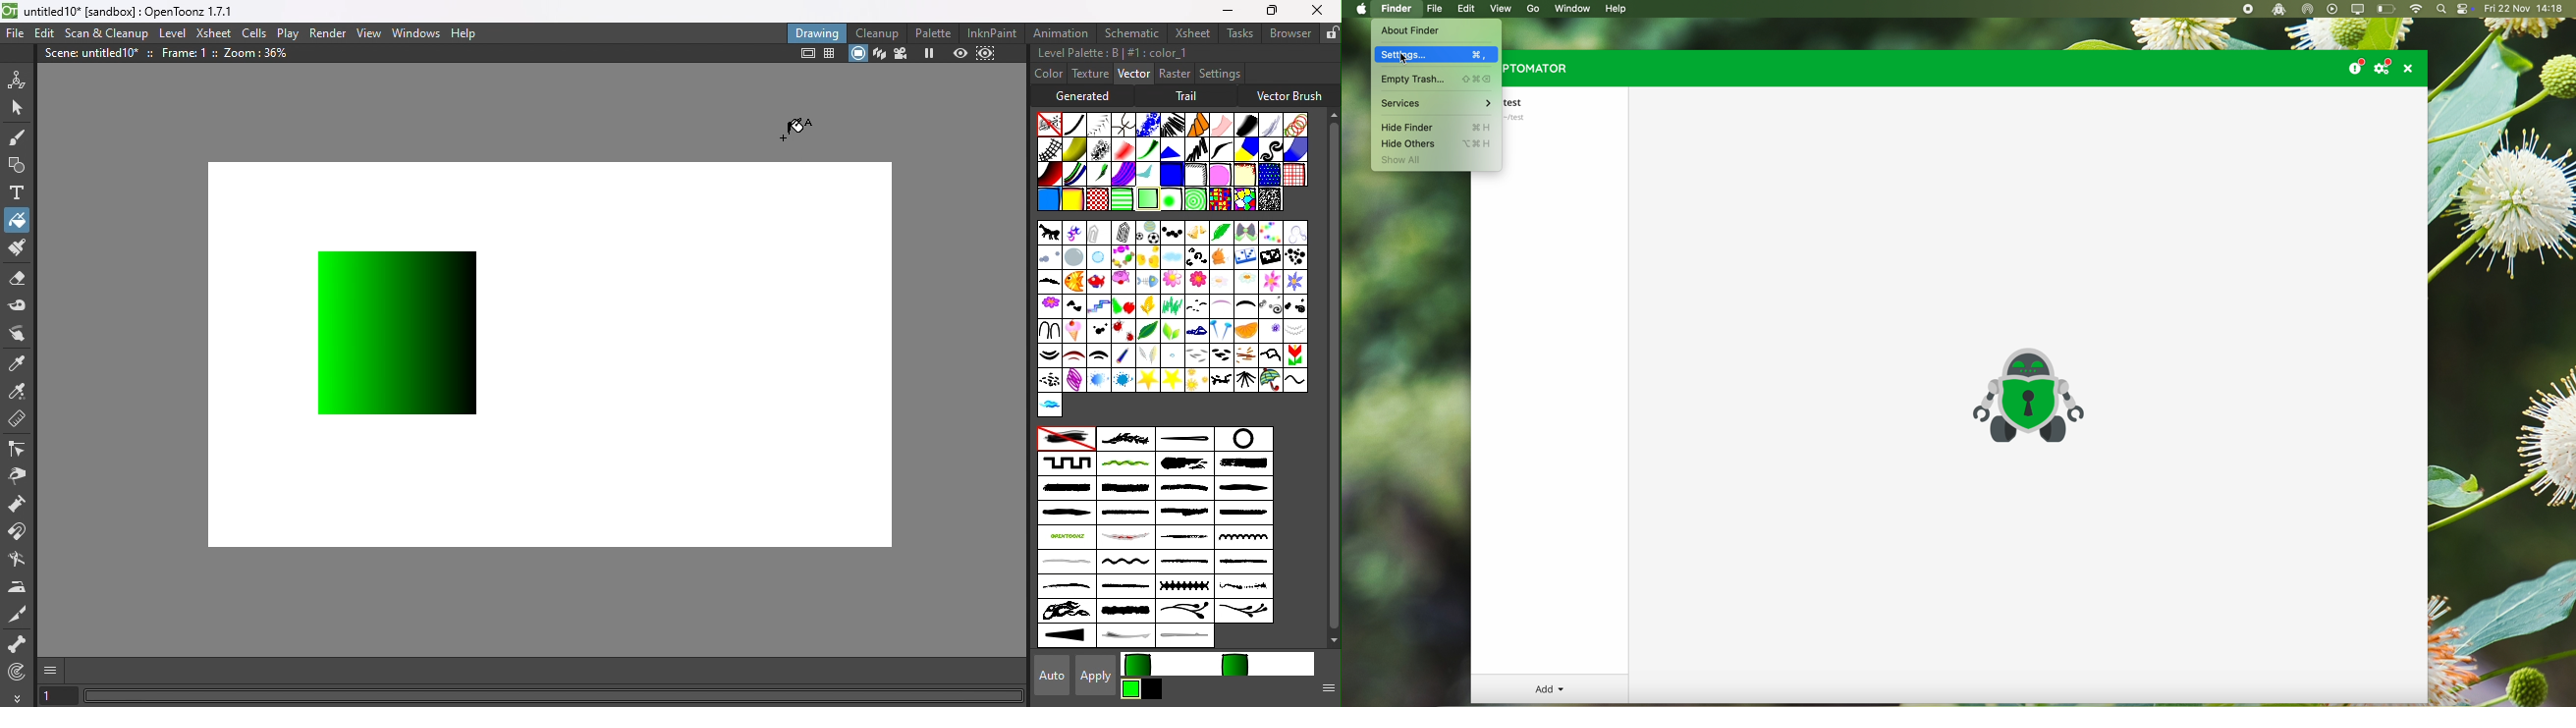  What do you see at coordinates (1271, 125) in the screenshot?
I see `Fuzz` at bounding box center [1271, 125].